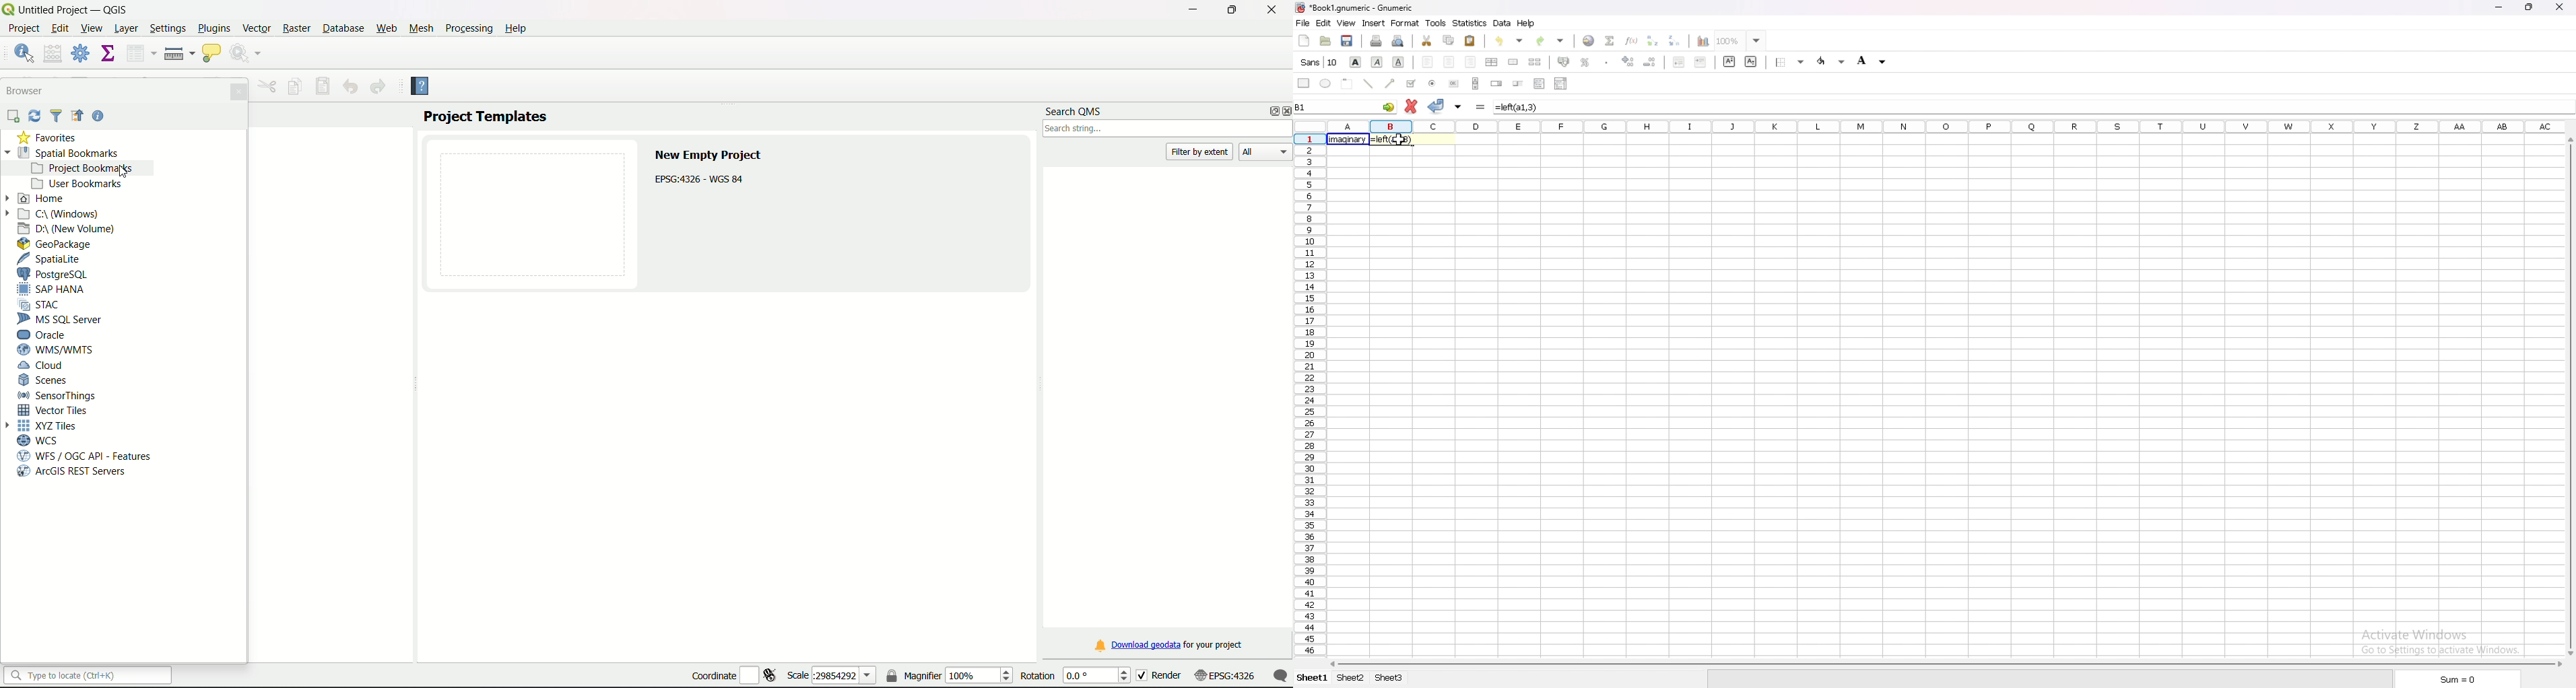 The height and width of the screenshot is (700, 2576). Describe the element at coordinates (1455, 83) in the screenshot. I see `button` at that location.